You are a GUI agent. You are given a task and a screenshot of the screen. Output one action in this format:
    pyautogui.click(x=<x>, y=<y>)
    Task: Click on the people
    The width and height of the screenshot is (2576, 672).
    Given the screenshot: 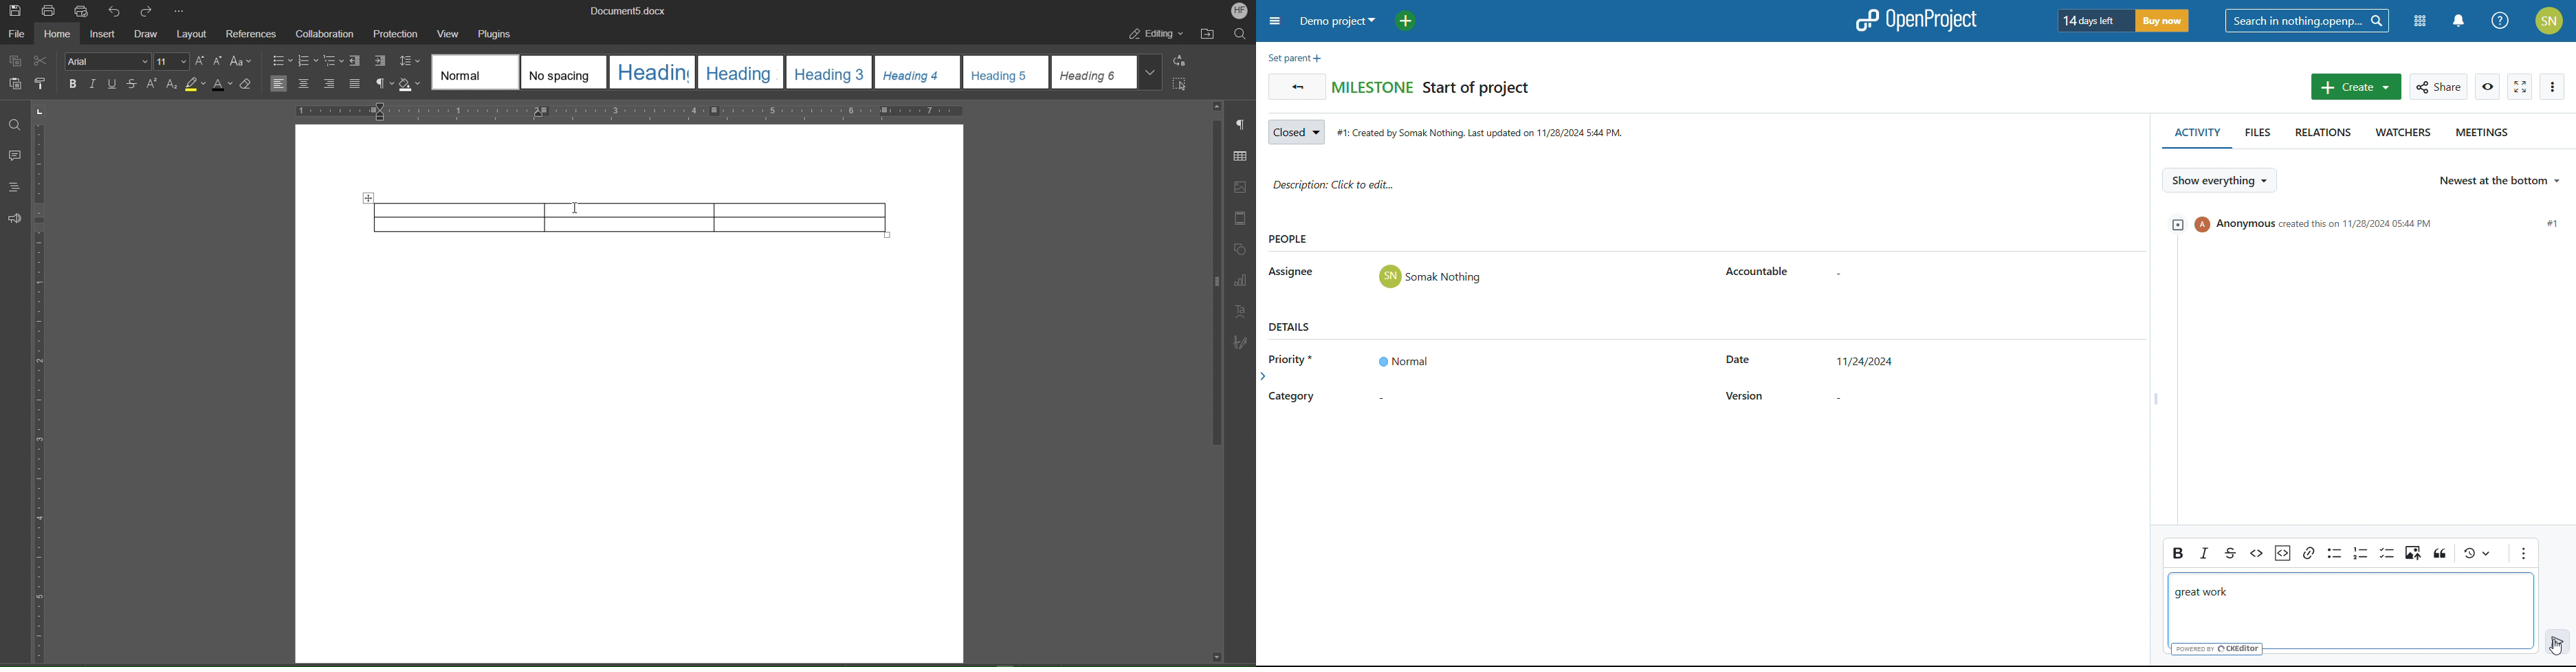 What is the action you would take?
    pyautogui.click(x=1289, y=240)
    